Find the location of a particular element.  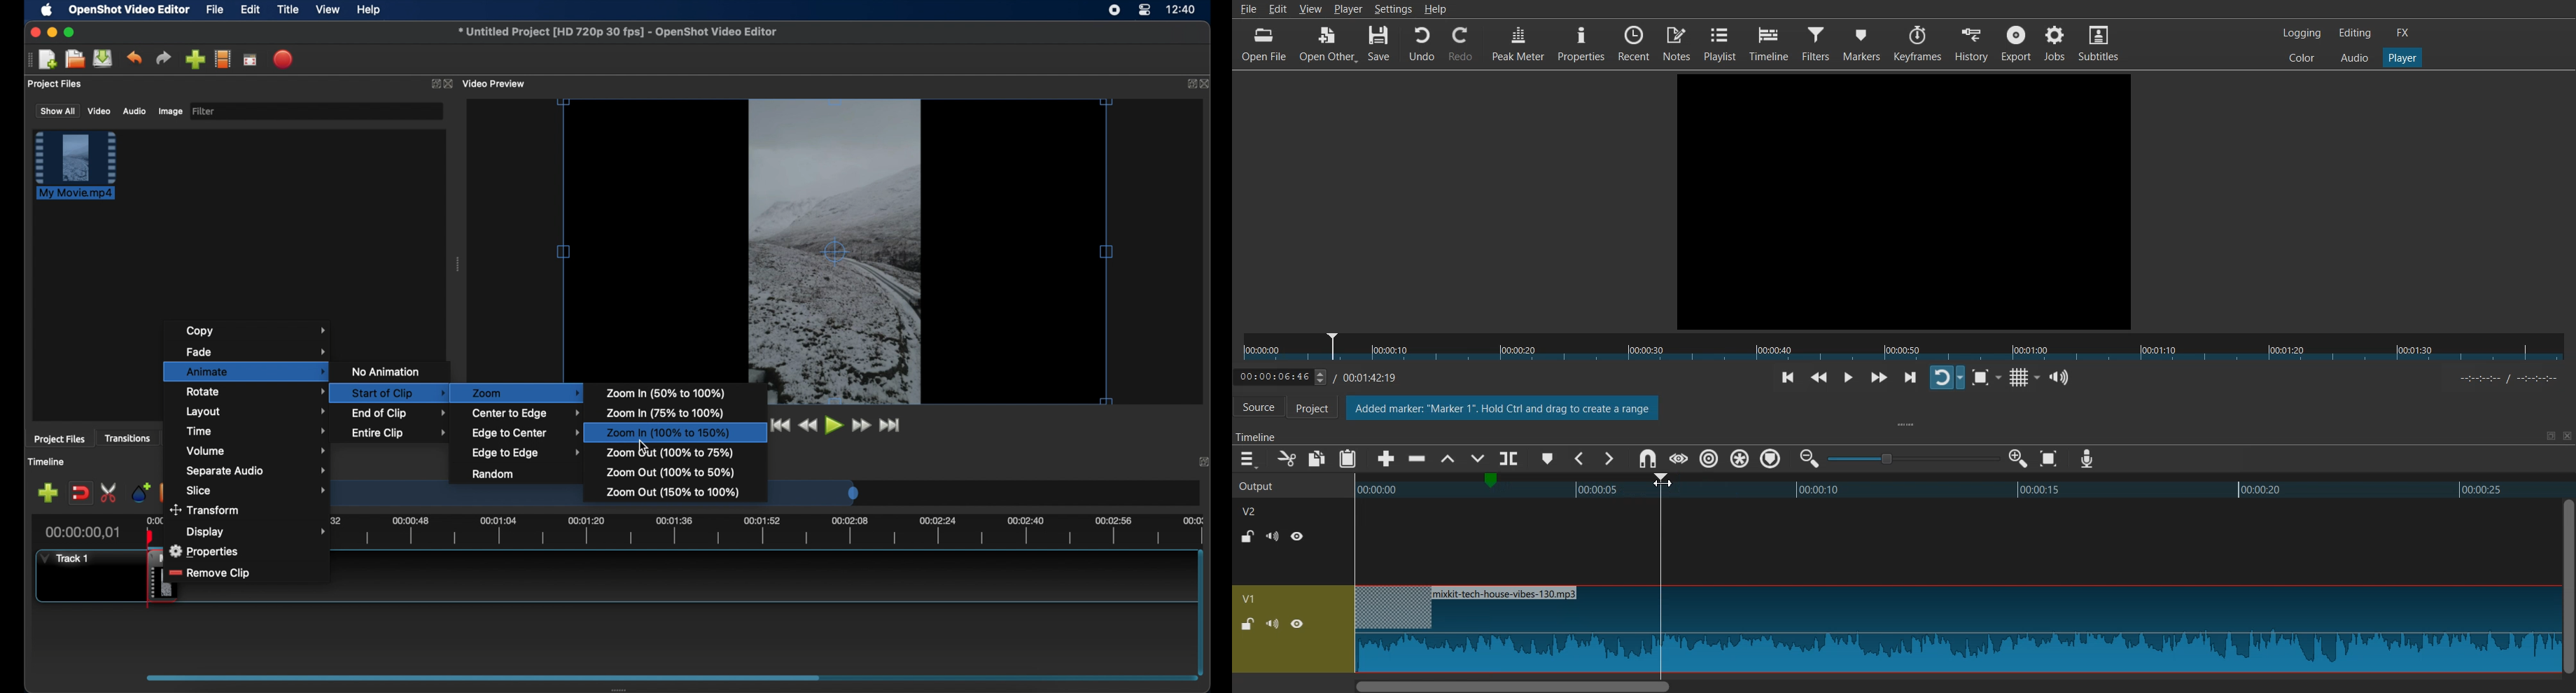

Project is located at coordinates (1320, 409).